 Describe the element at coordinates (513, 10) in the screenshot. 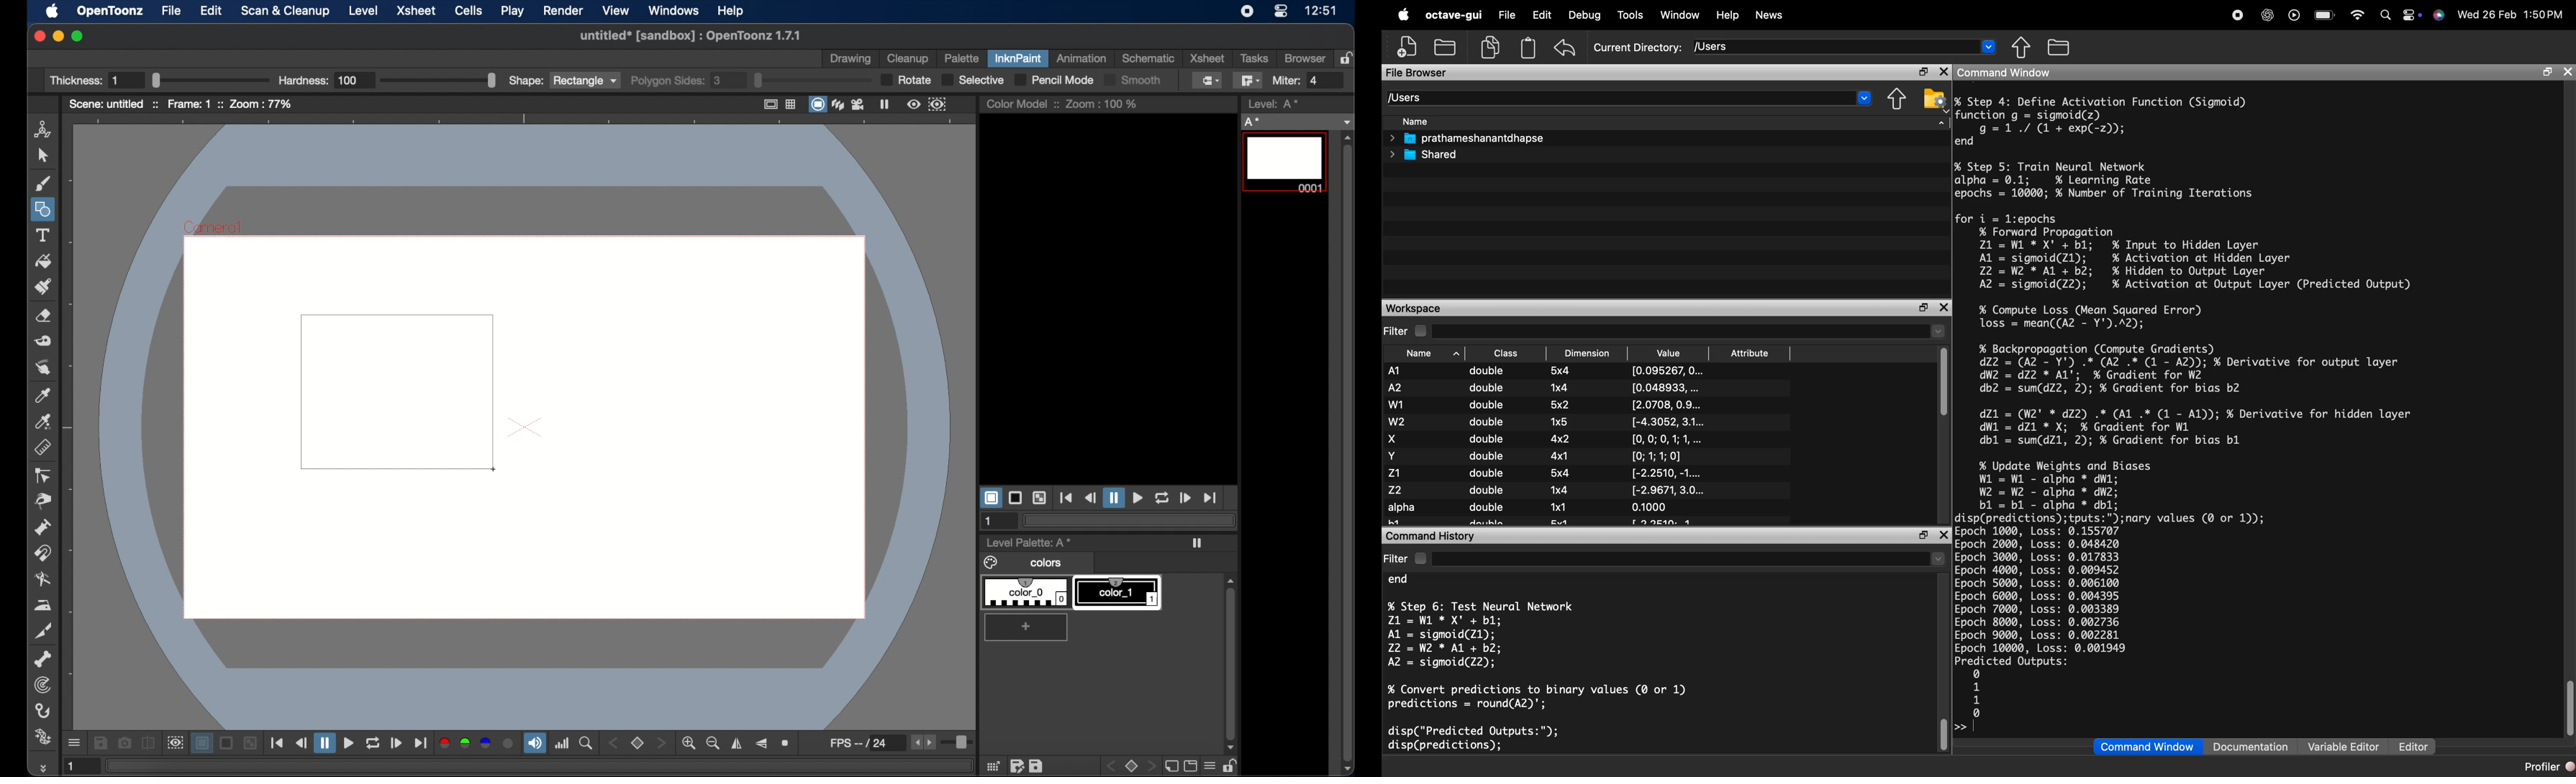

I see `play` at that location.